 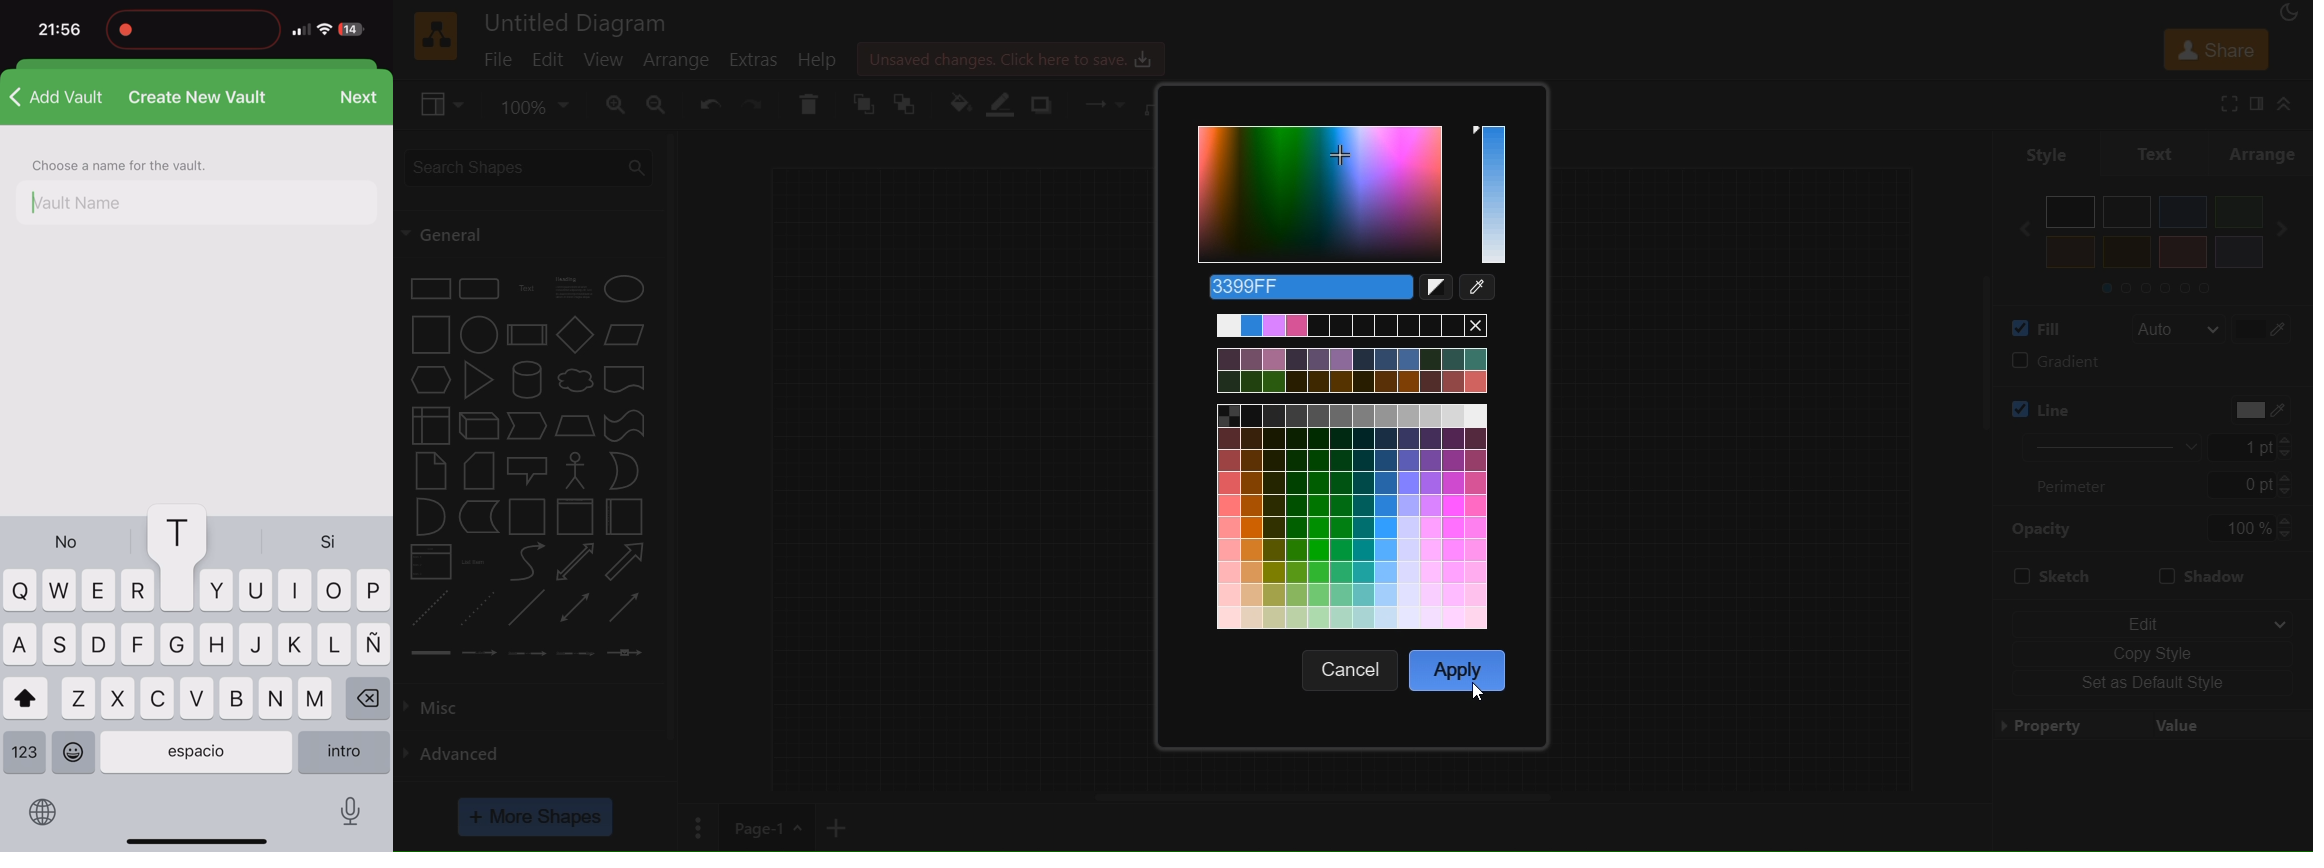 I want to click on light yellow color, so click(x=2126, y=252).